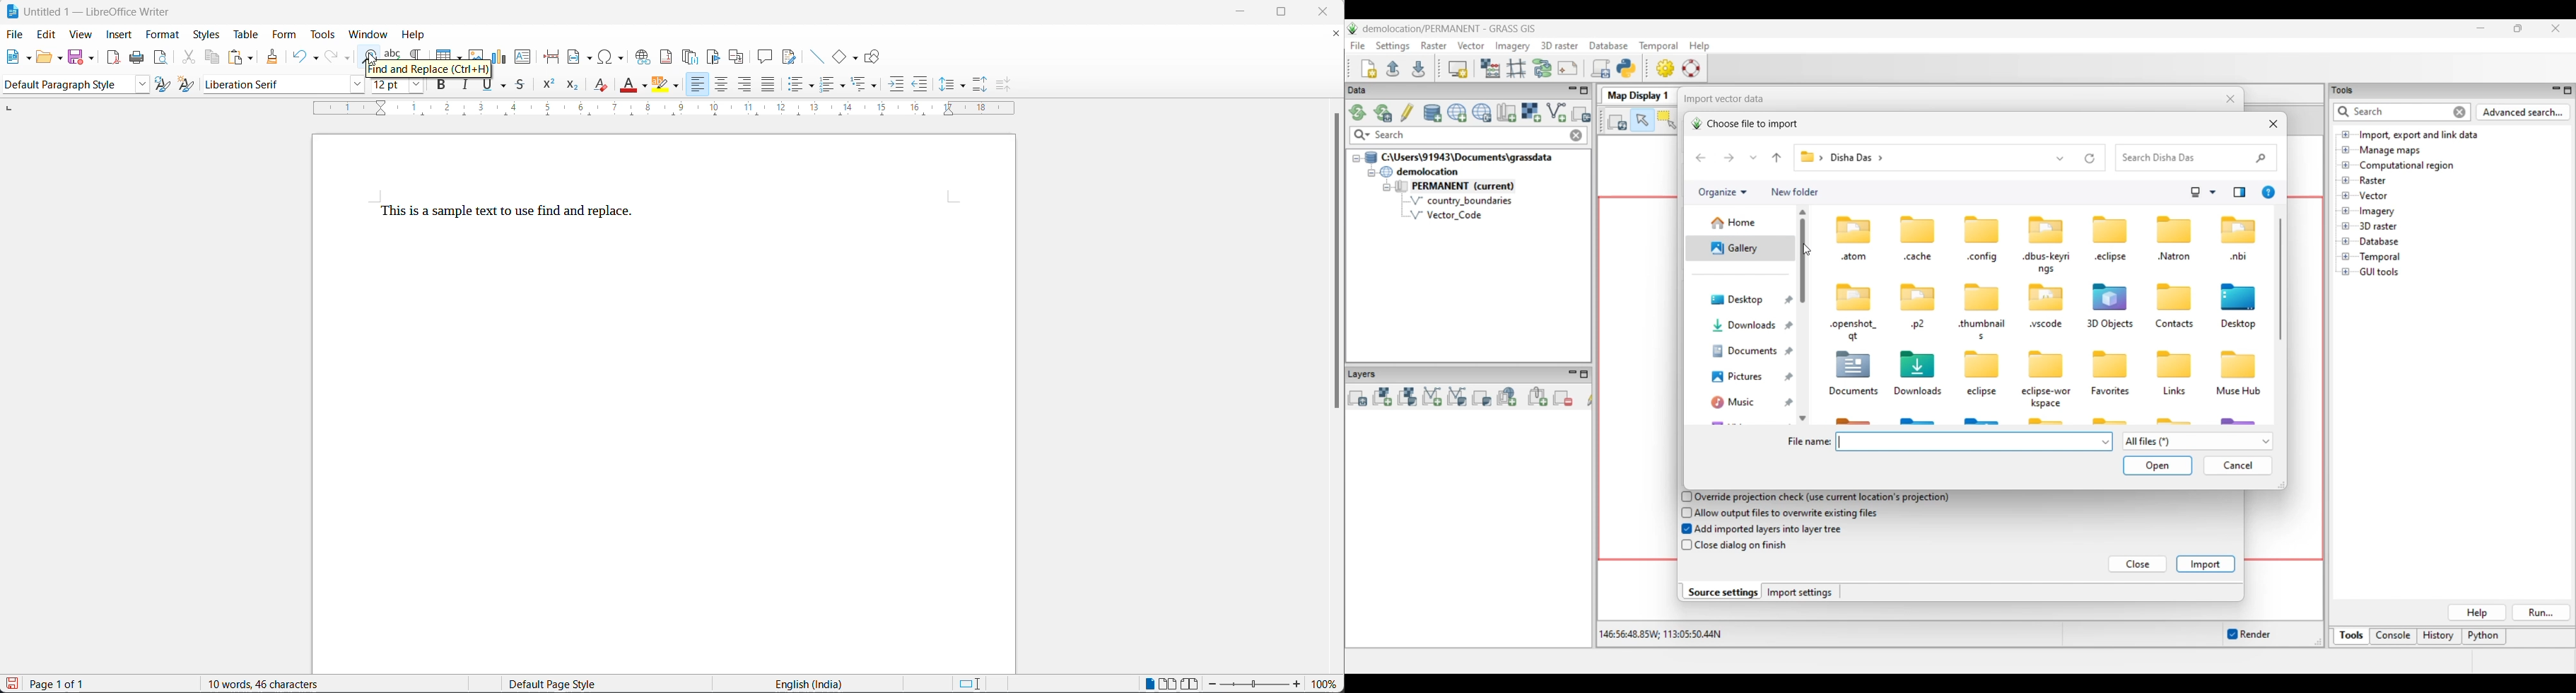 This screenshot has height=700, width=2576. Describe the element at coordinates (629, 84) in the screenshot. I see `font color` at that location.